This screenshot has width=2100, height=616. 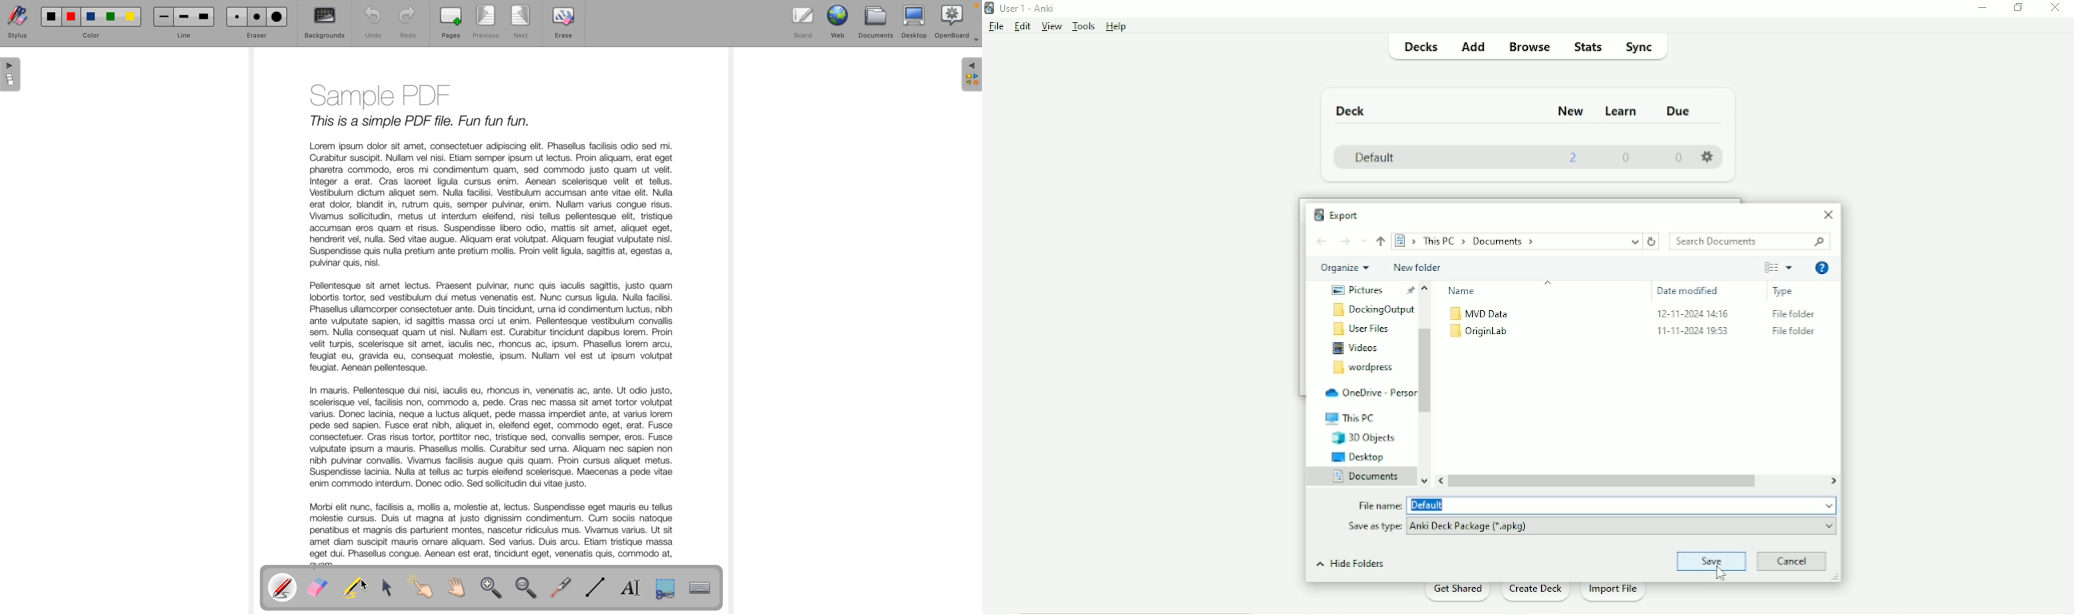 What do you see at coordinates (1830, 215) in the screenshot?
I see `Close` at bounding box center [1830, 215].